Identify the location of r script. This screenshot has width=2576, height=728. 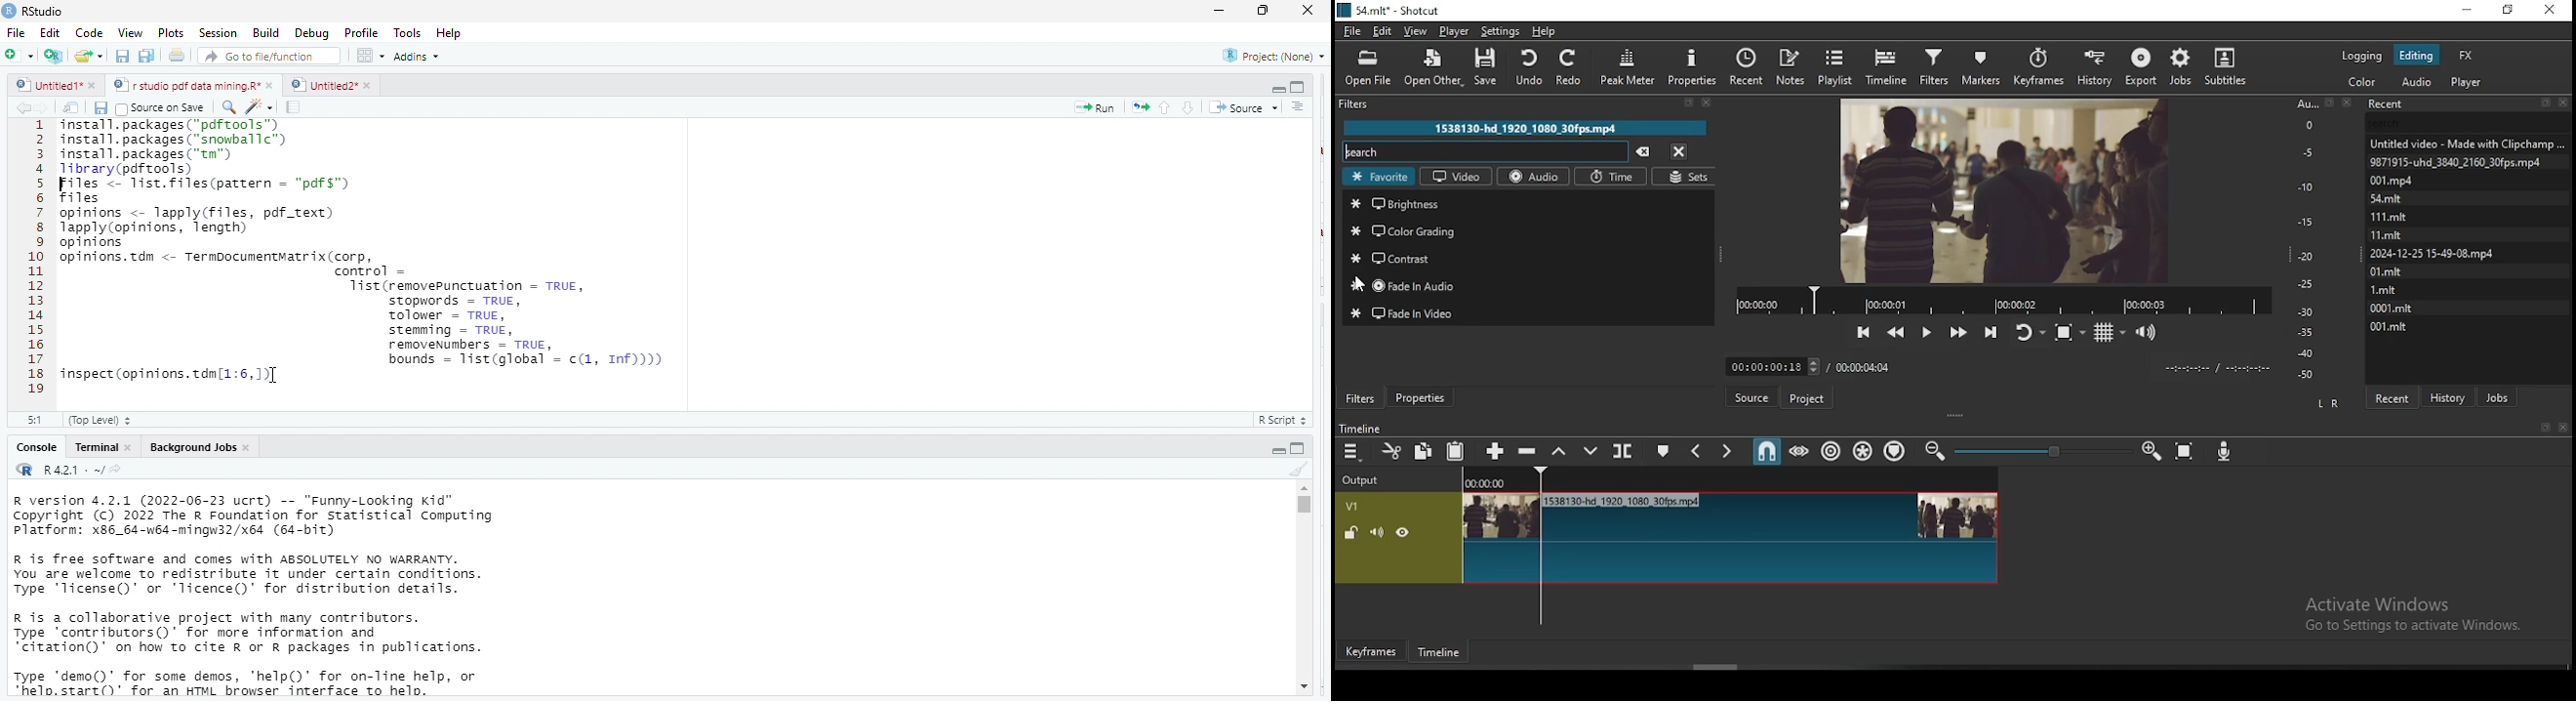
(1287, 420).